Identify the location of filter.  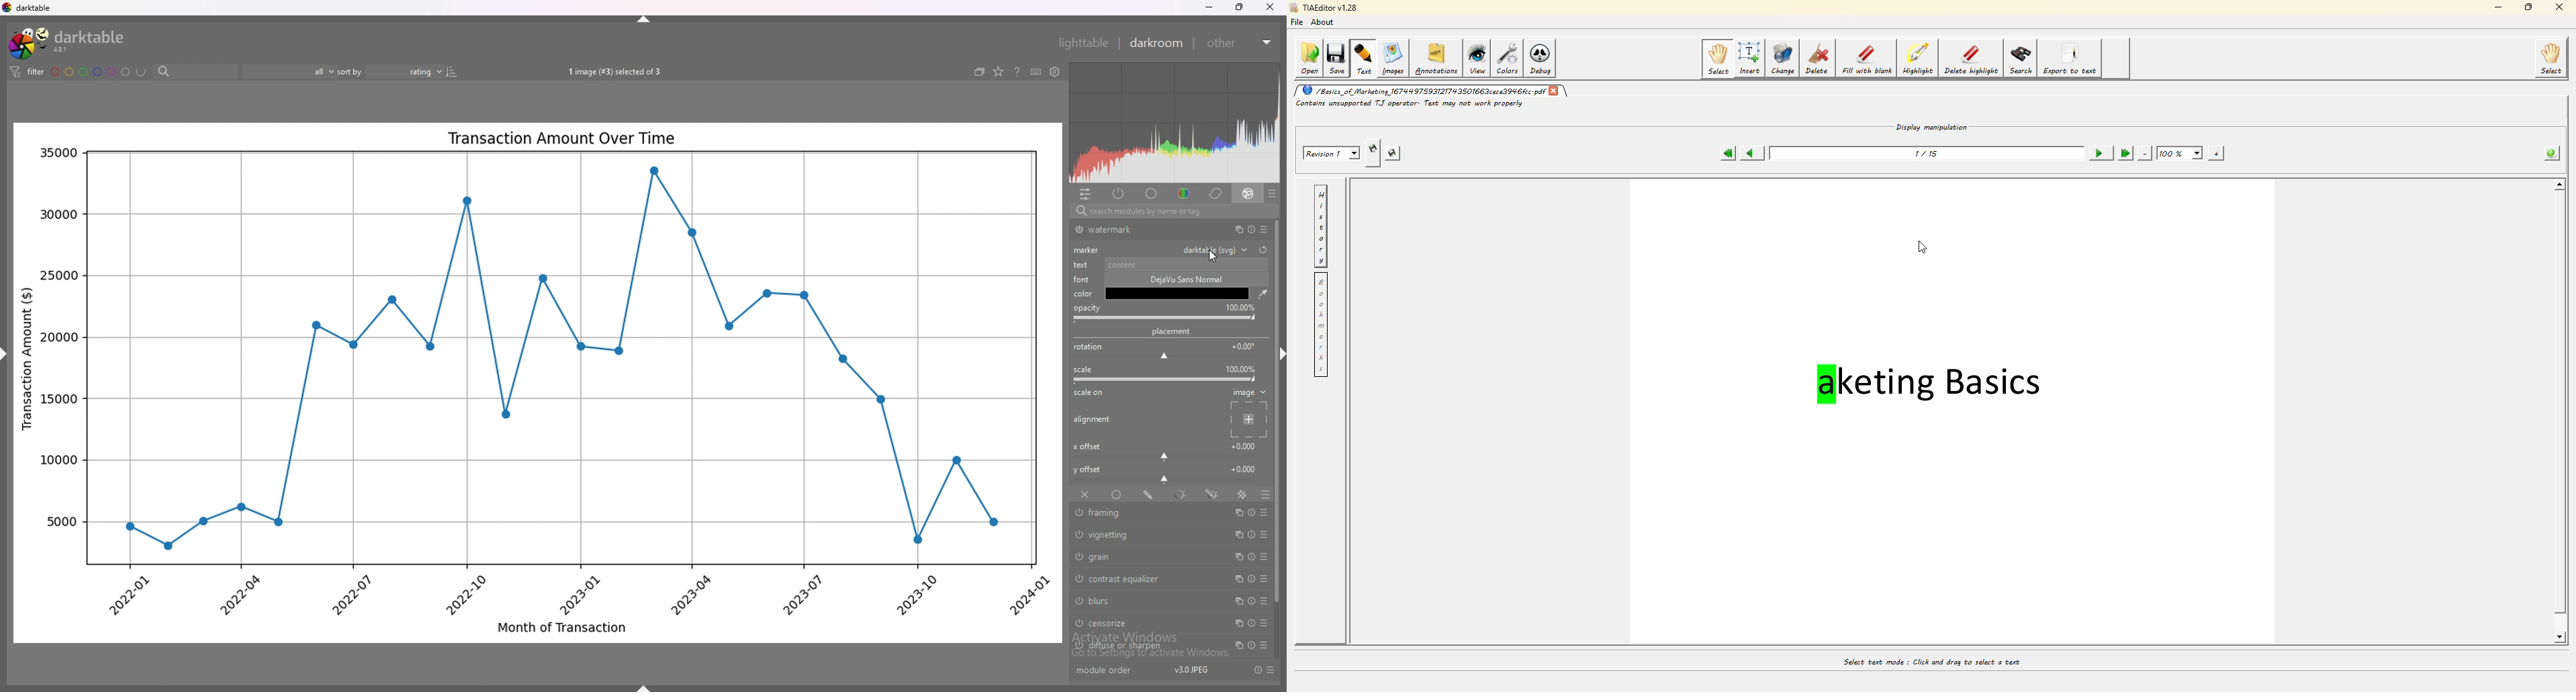
(29, 72).